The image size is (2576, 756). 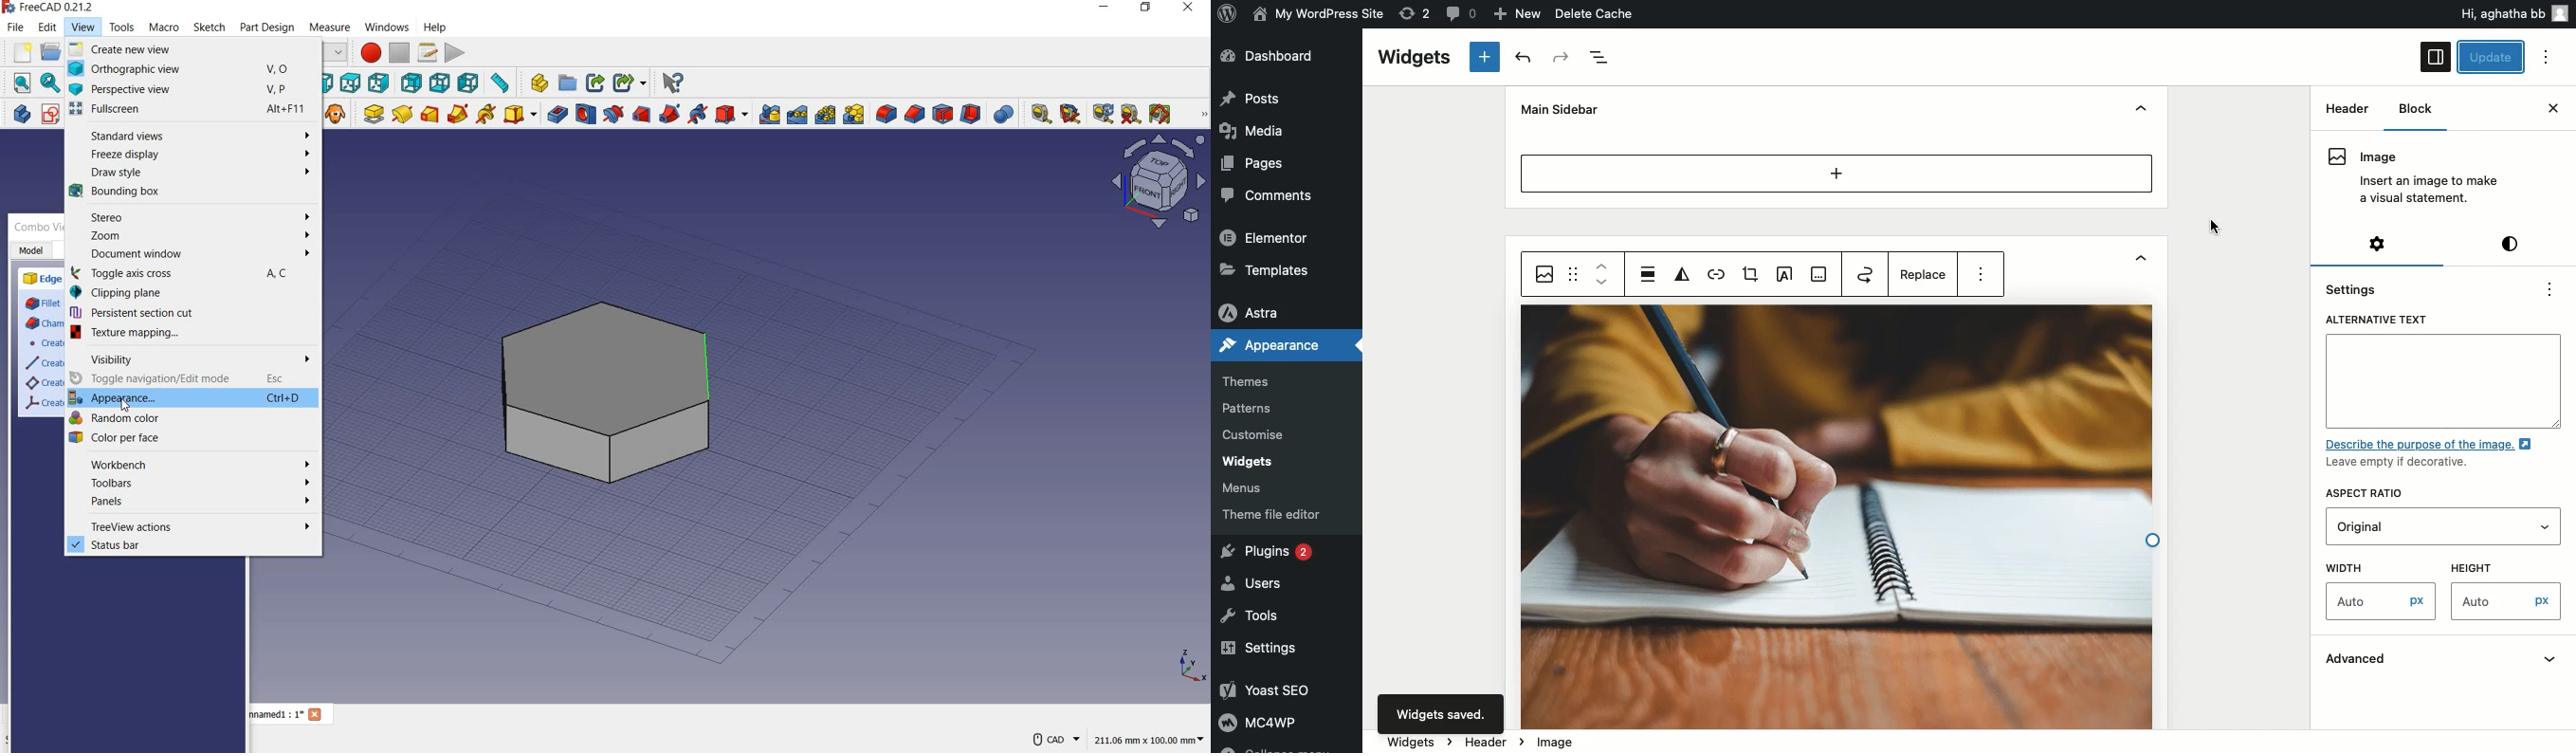 What do you see at coordinates (1273, 747) in the screenshot?
I see `Collapse menu` at bounding box center [1273, 747].